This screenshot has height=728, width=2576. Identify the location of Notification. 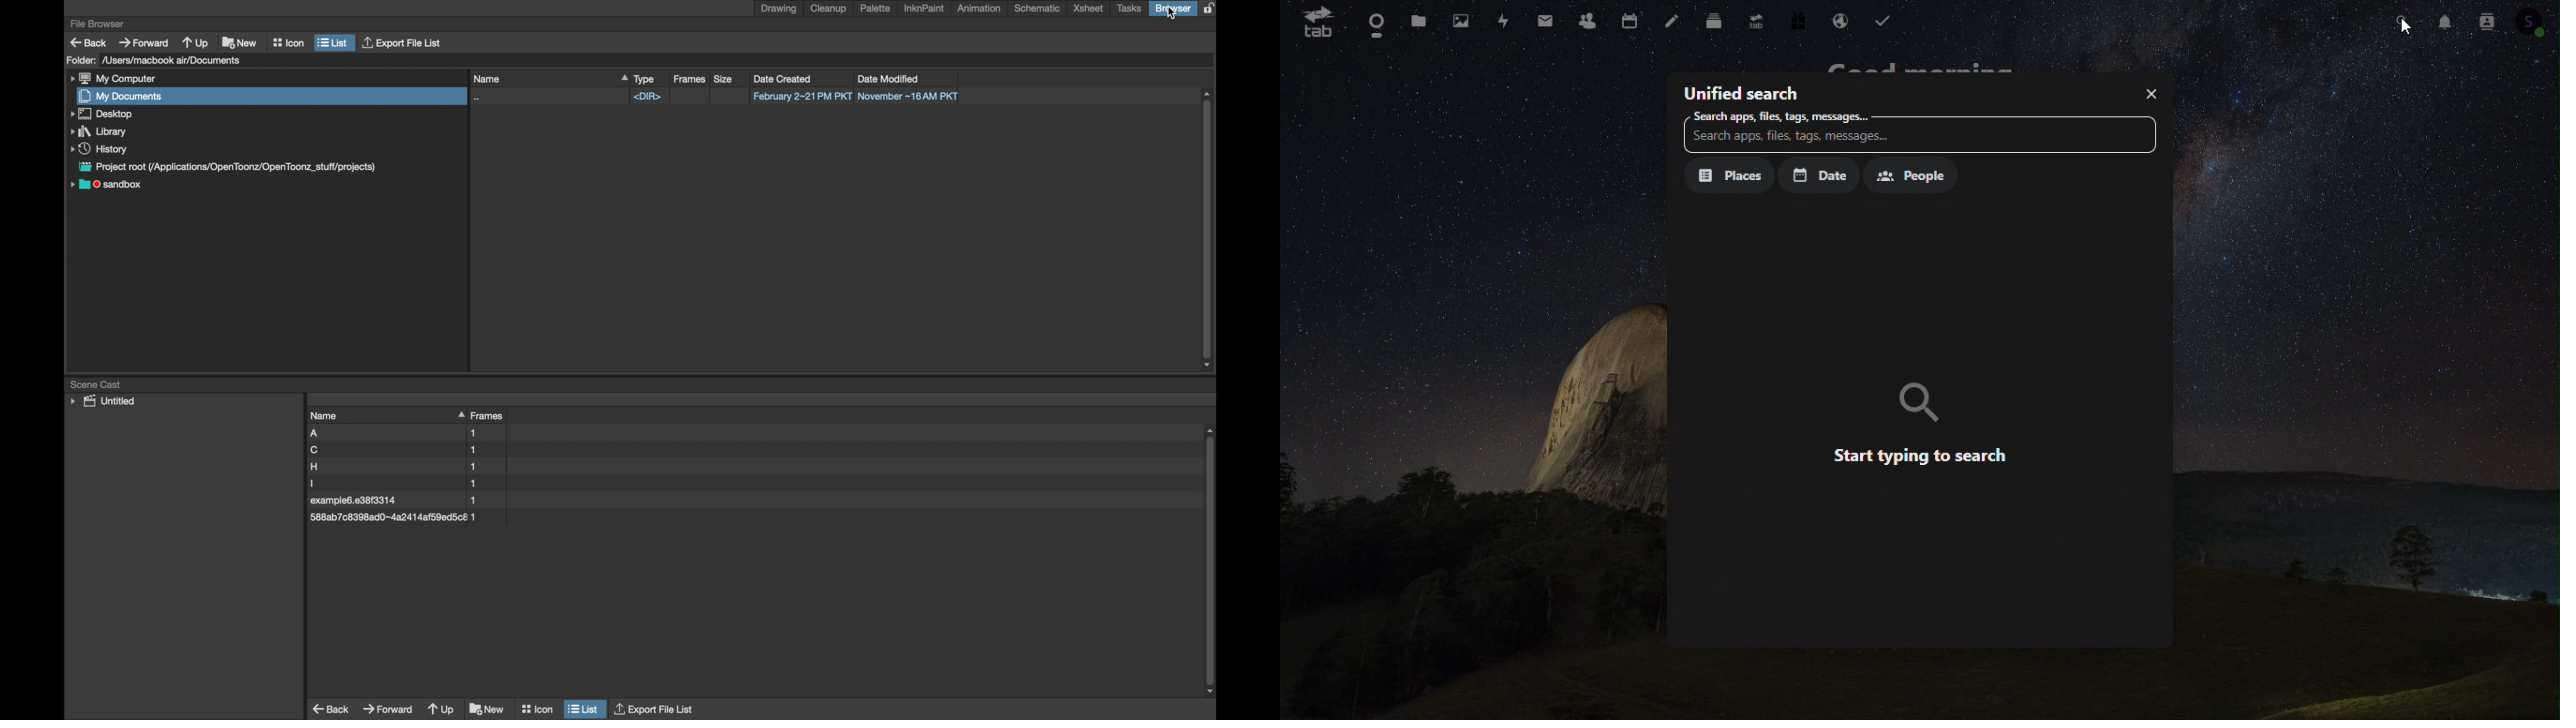
(2448, 22).